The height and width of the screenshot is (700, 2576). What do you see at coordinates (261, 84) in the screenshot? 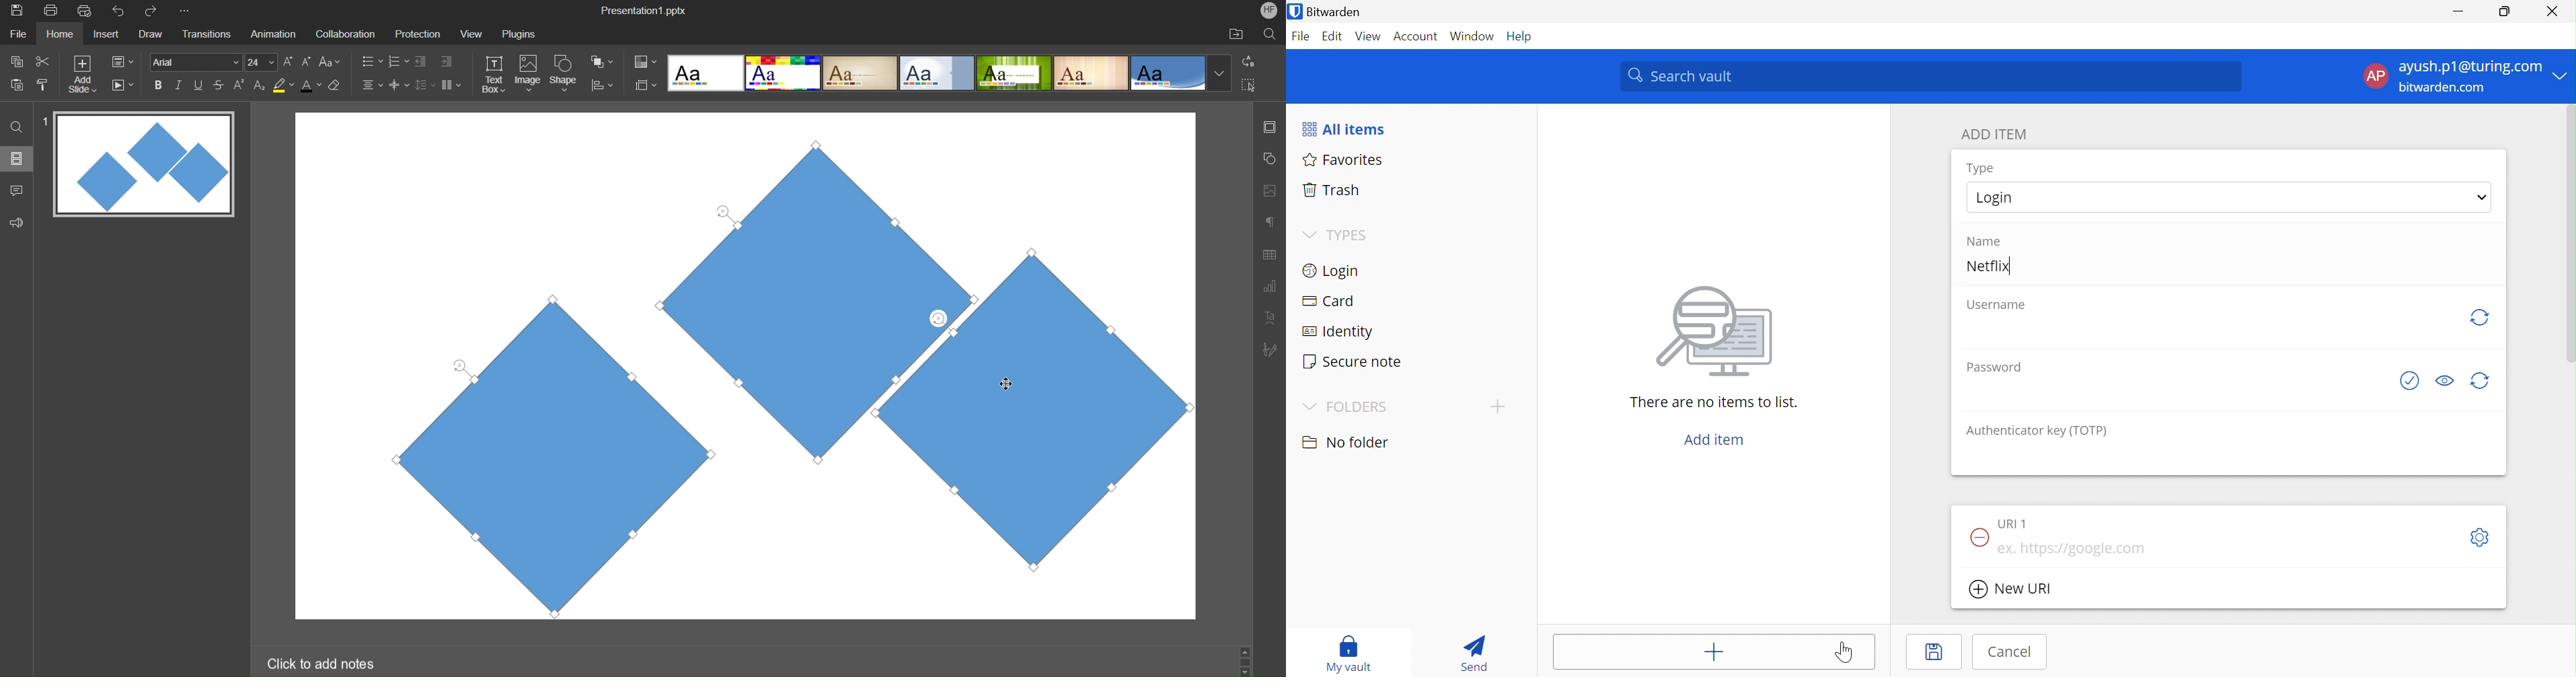
I see `Subscript` at bounding box center [261, 84].